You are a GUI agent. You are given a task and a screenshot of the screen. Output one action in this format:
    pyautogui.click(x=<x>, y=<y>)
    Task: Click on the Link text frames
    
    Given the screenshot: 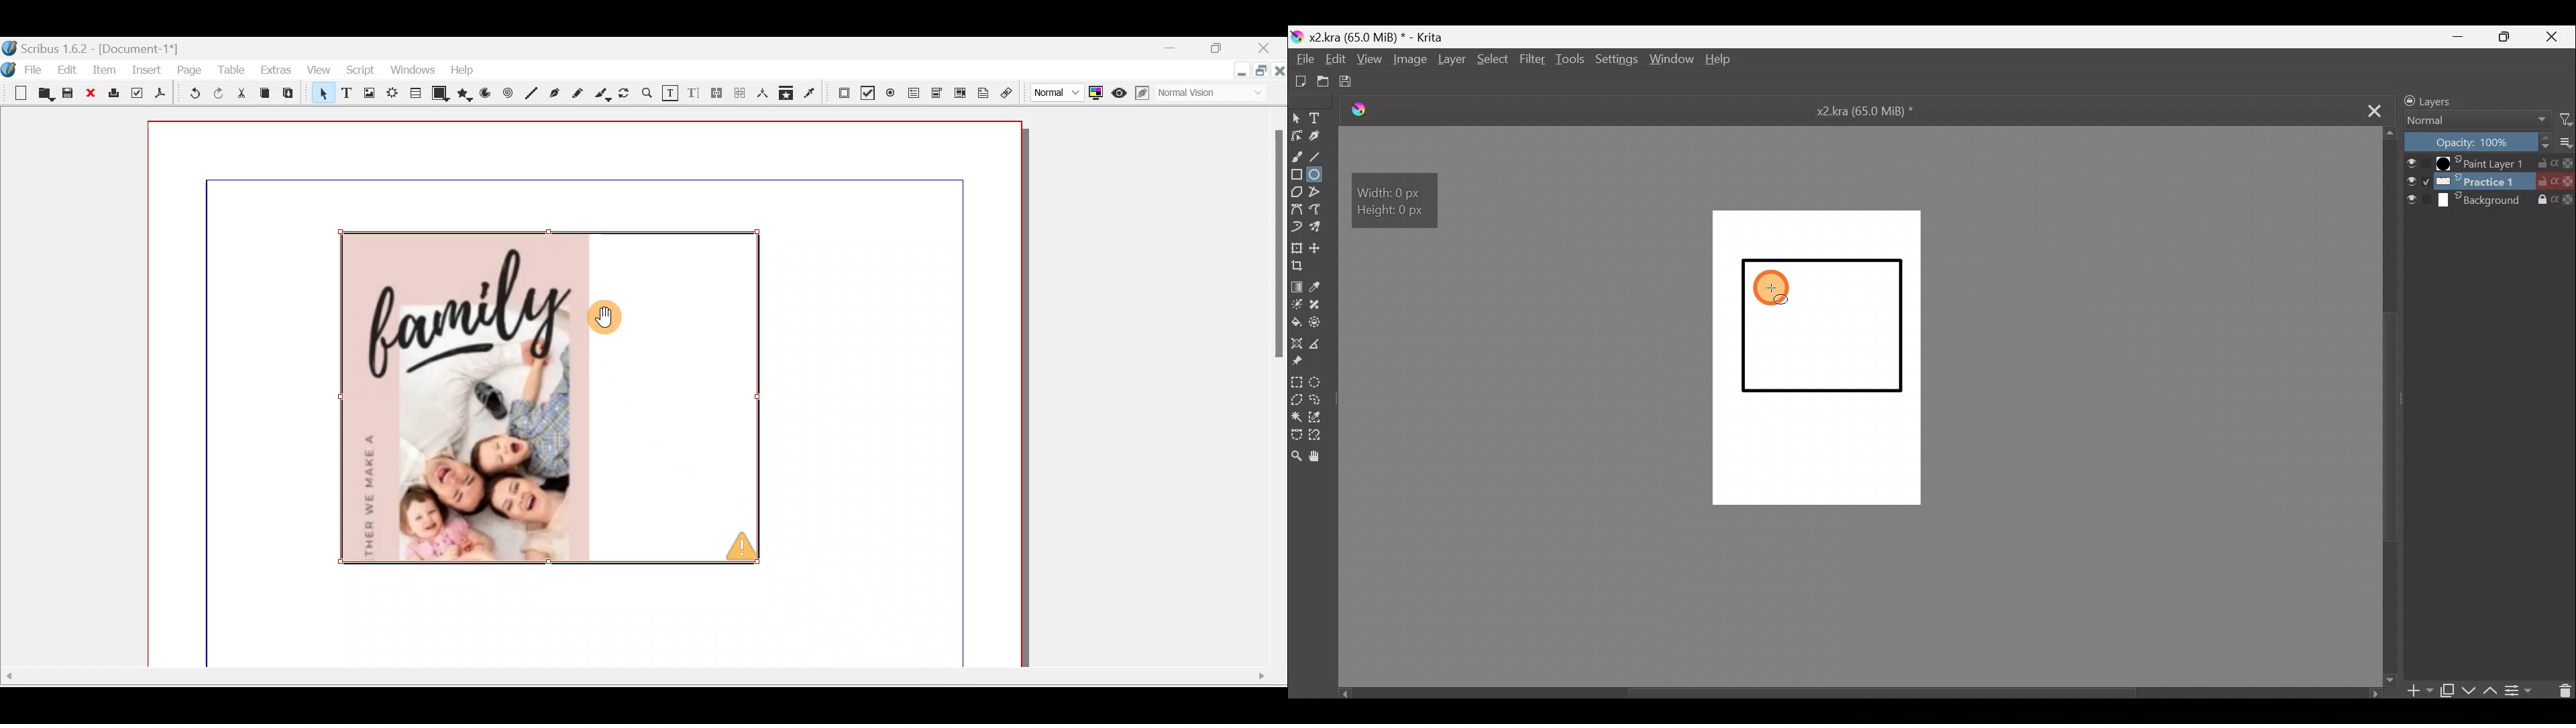 What is the action you would take?
    pyautogui.click(x=714, y=93)
    